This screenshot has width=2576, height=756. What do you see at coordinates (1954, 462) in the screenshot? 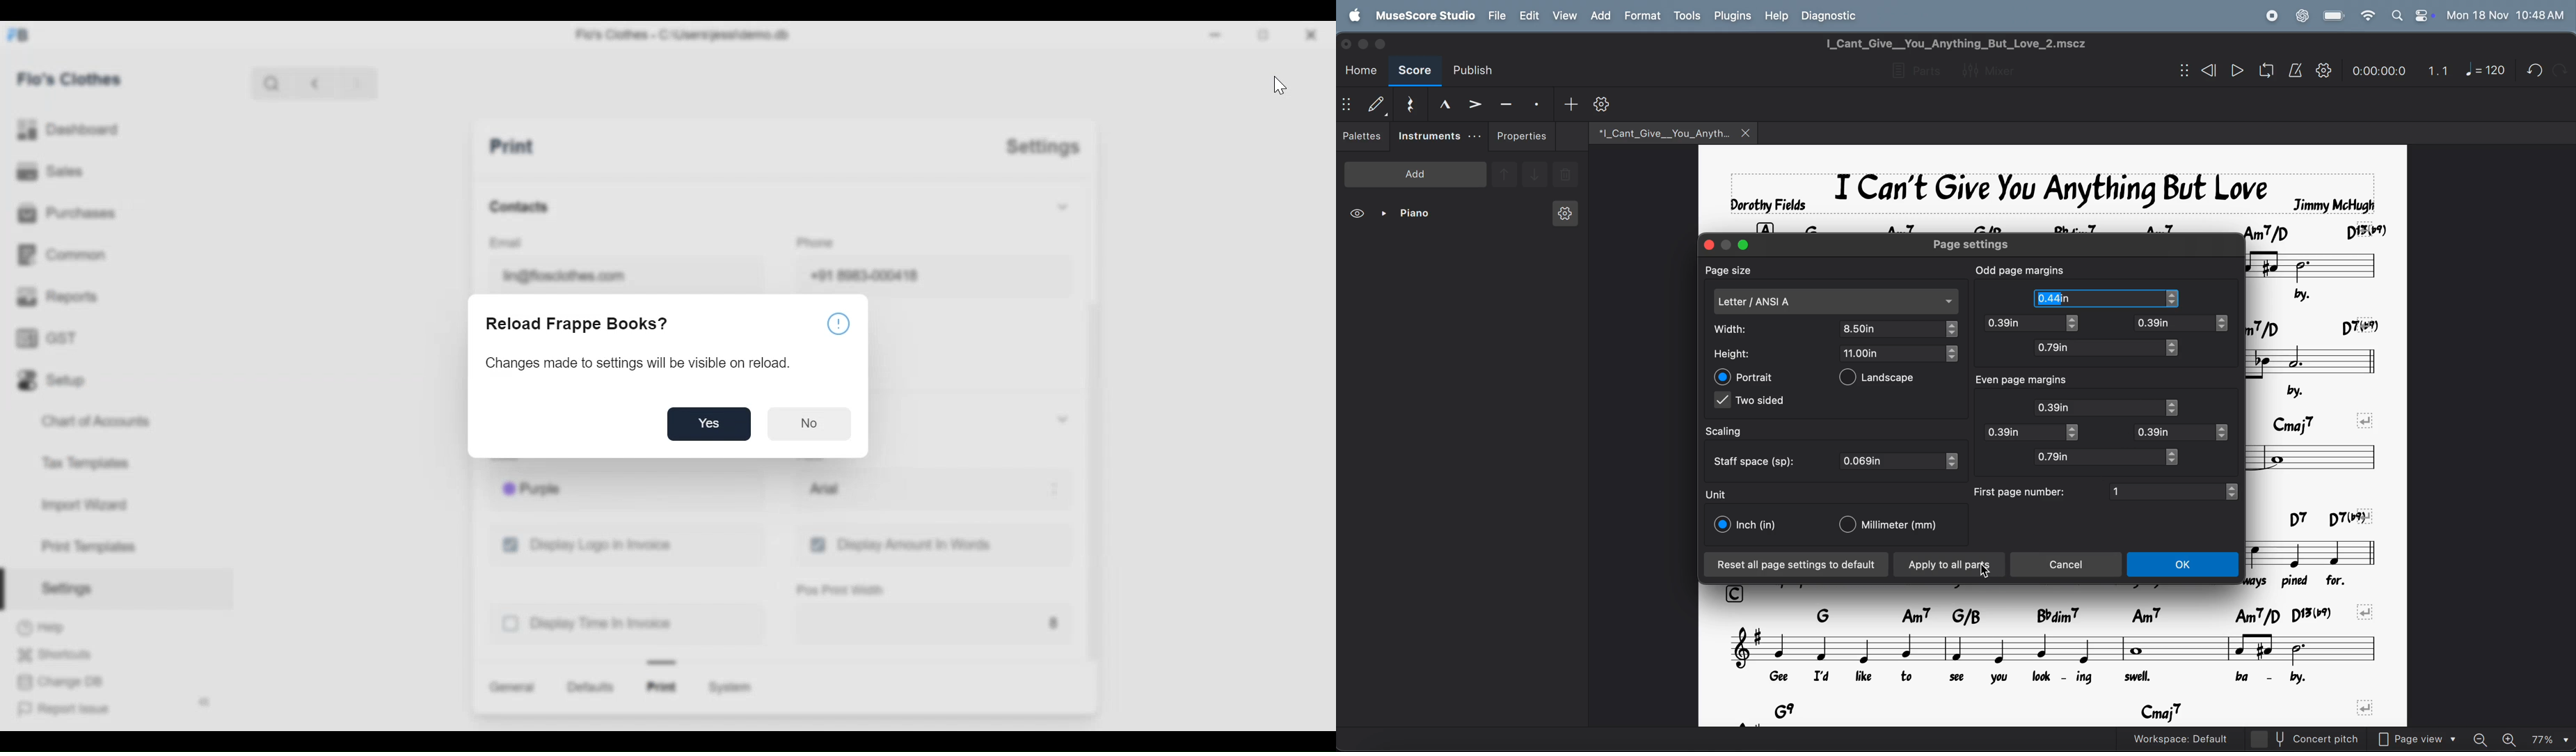
I see `toggle` at bounding box center [1954, 462].